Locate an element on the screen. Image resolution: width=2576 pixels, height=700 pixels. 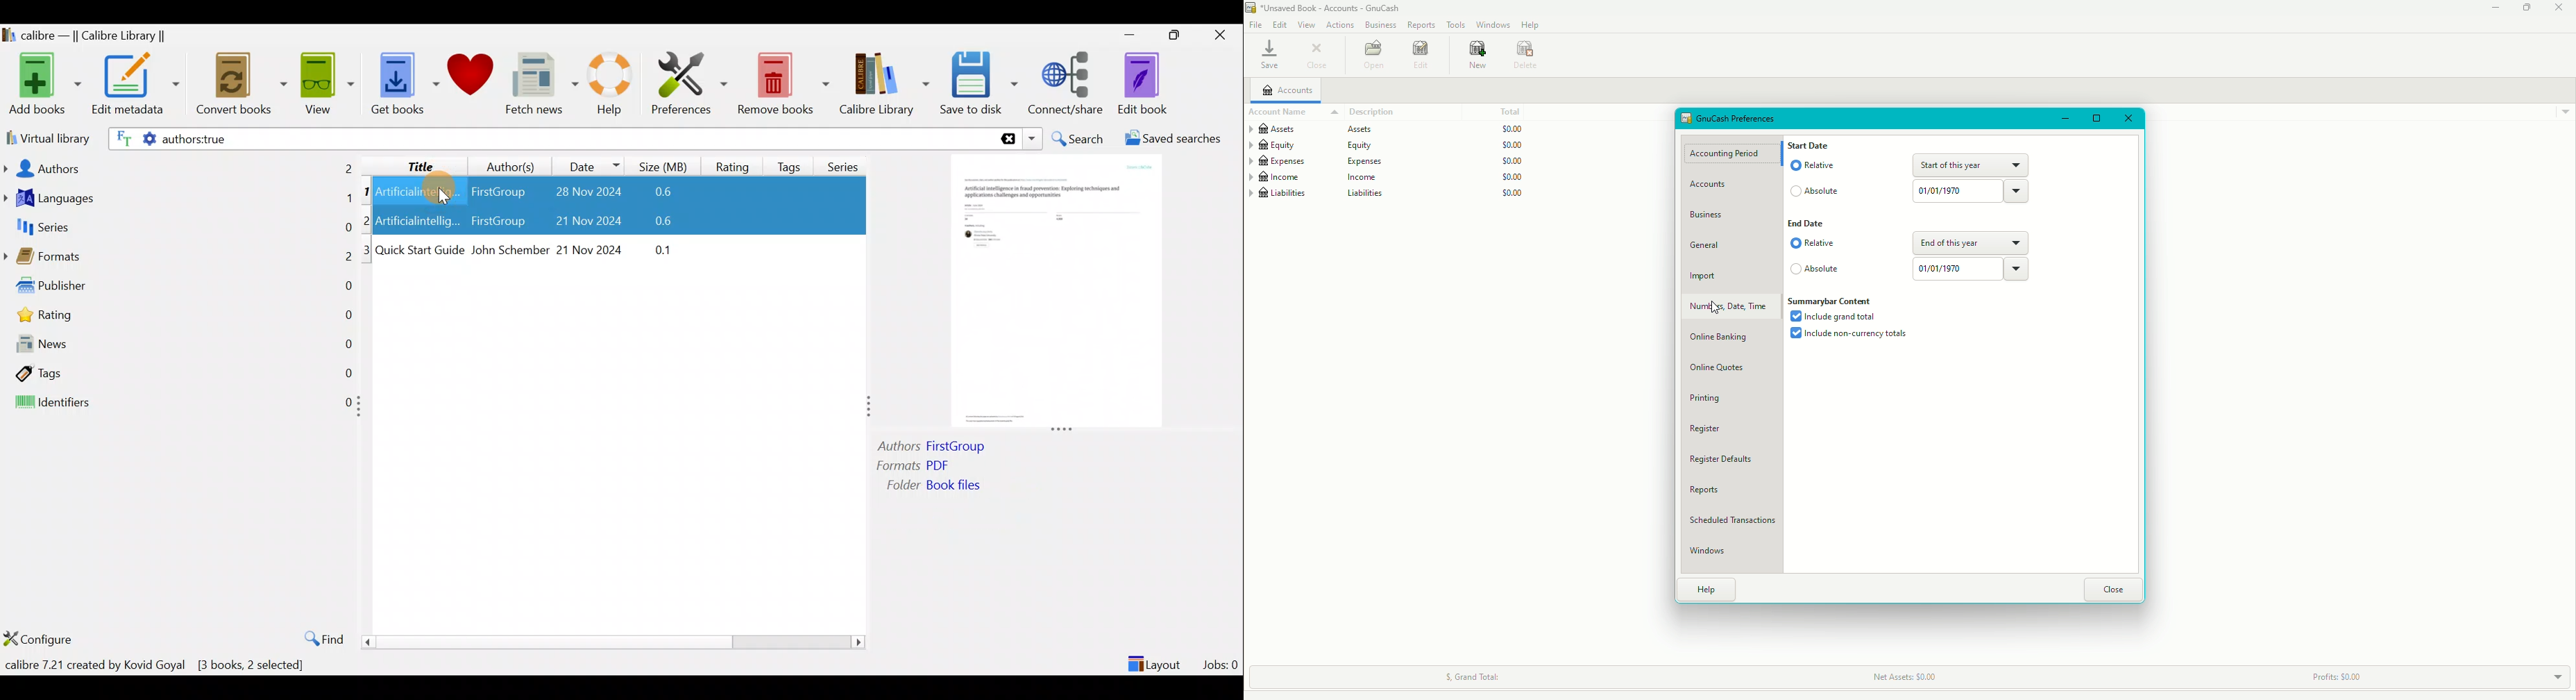
Profits is located at coordinates (2348, 673).